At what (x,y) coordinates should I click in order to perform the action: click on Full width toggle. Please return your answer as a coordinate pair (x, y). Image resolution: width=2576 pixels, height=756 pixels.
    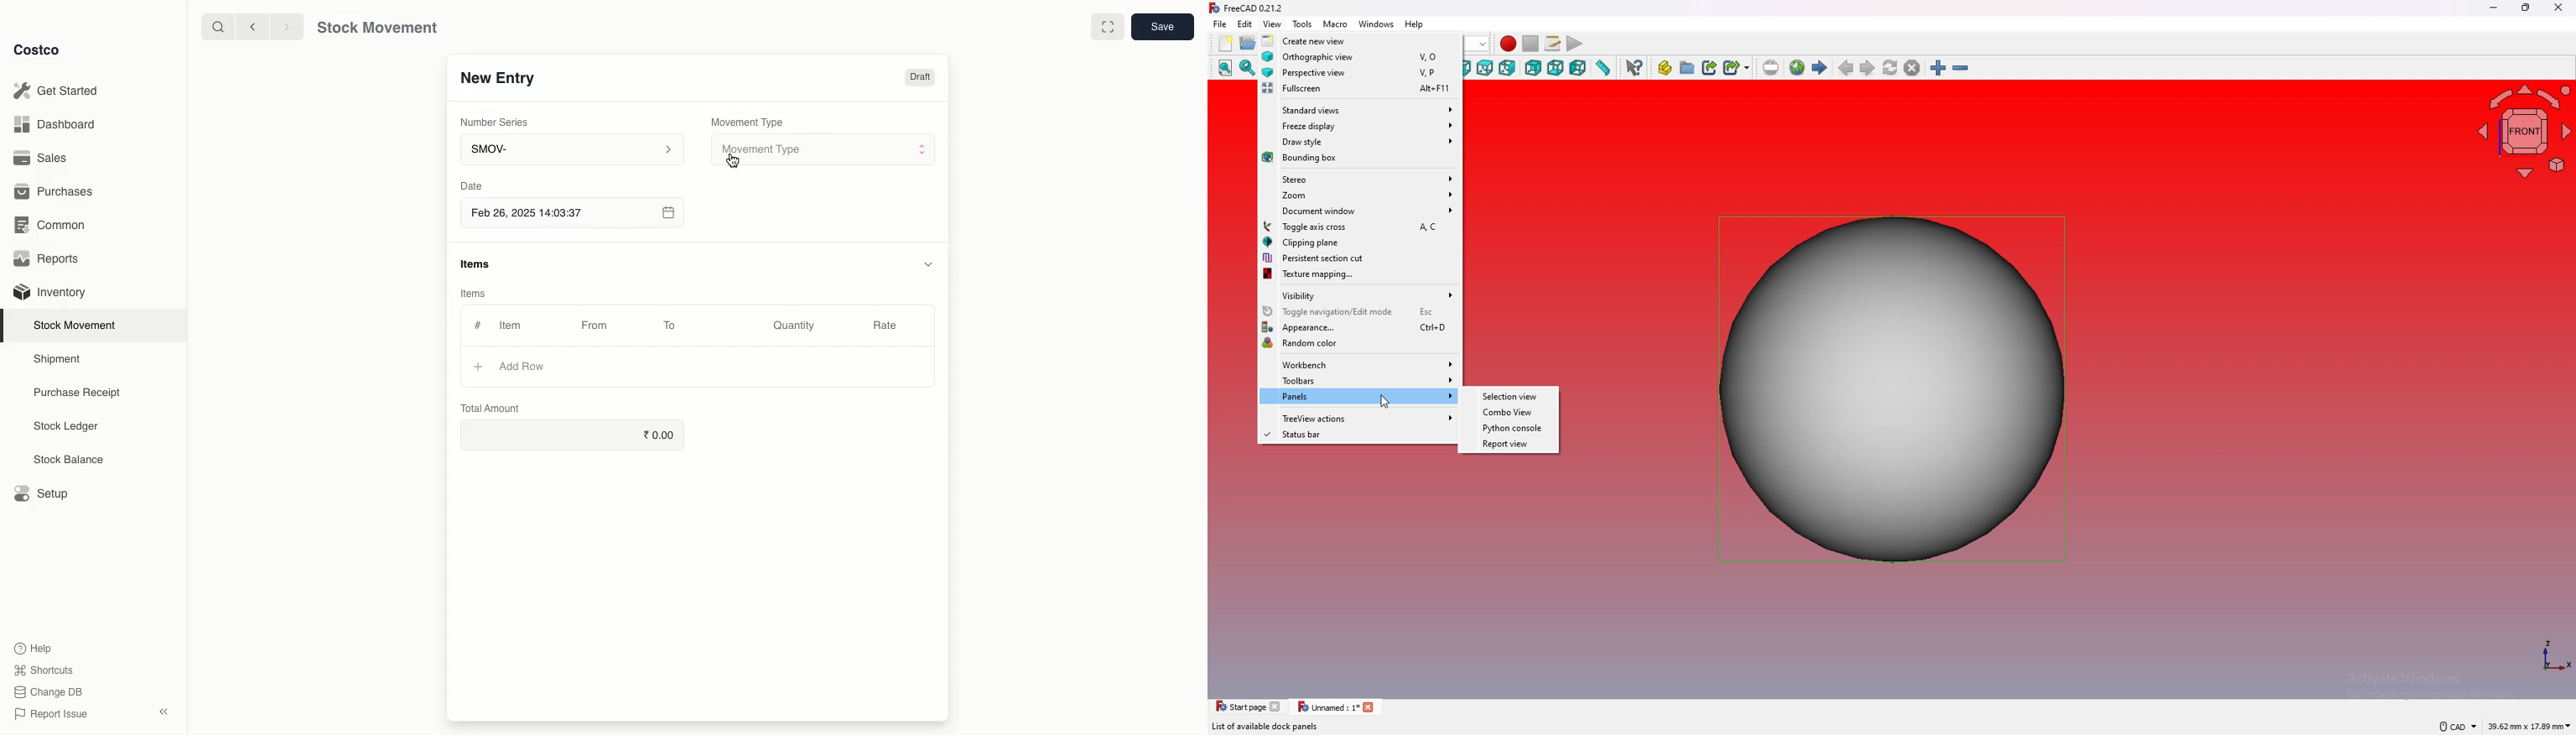
    Looking at the image, I should click on (1109, 27).